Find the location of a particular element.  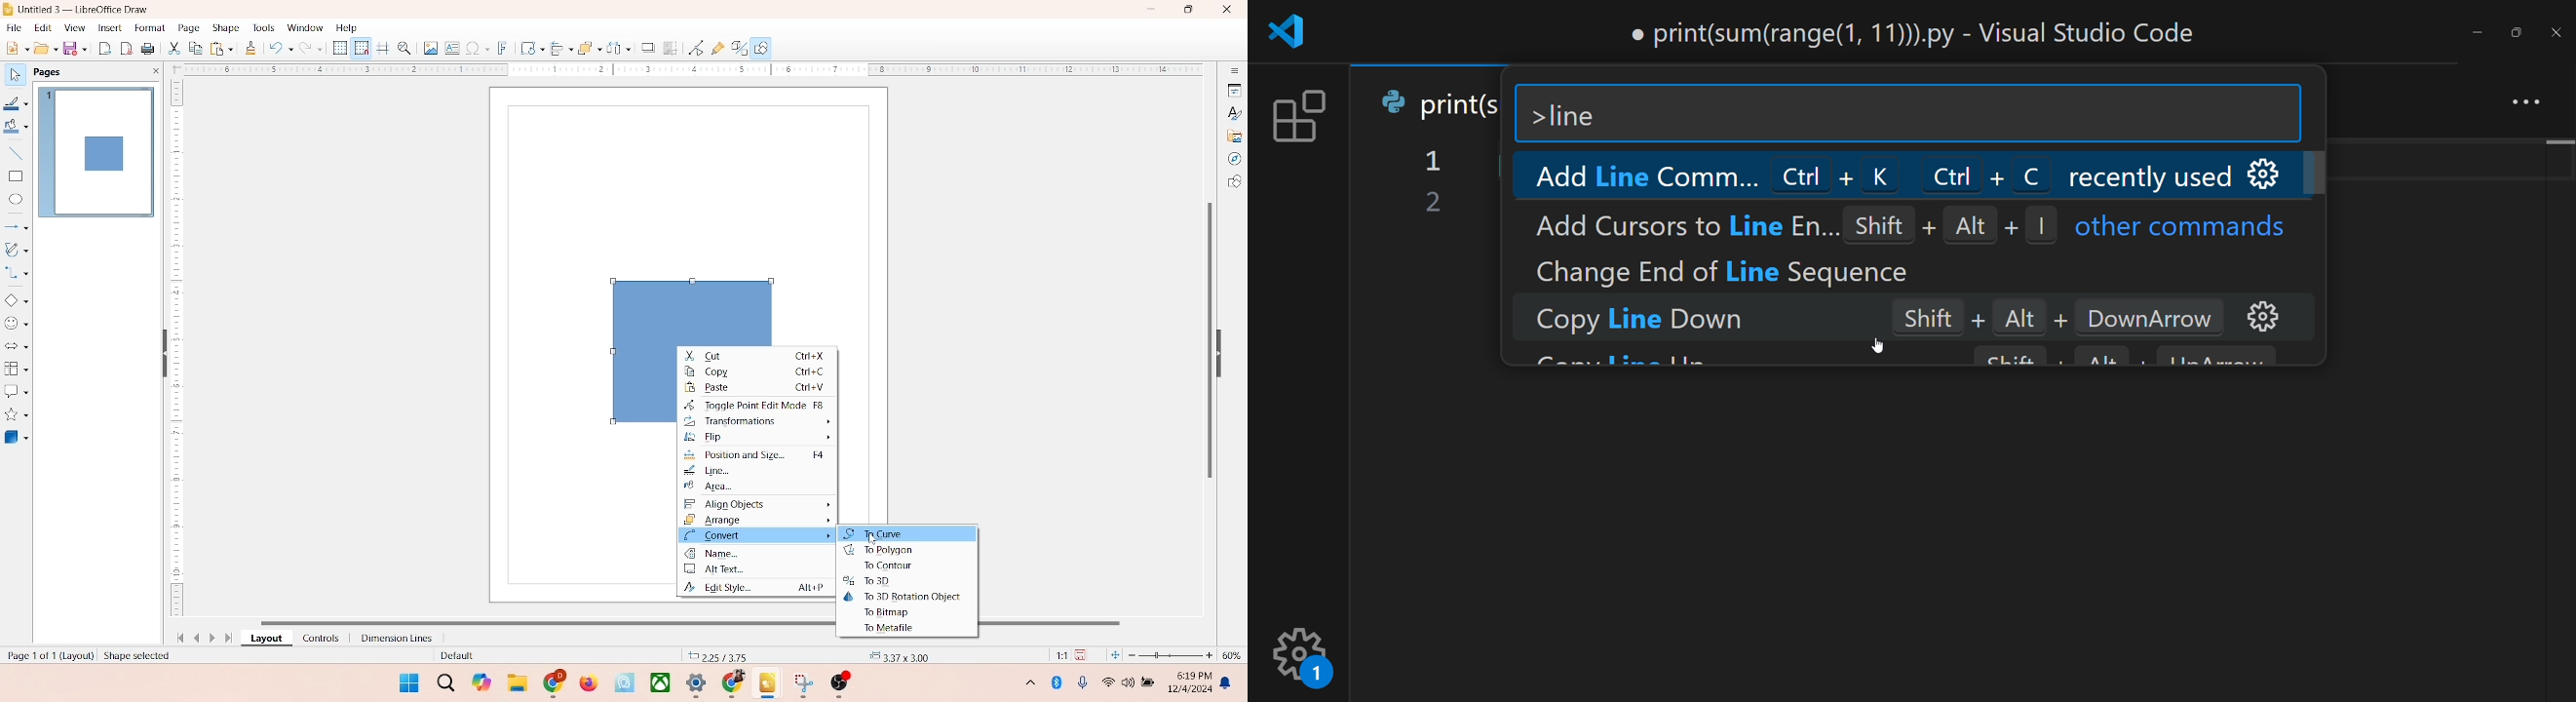

connector is located at coordinates (18, 273).